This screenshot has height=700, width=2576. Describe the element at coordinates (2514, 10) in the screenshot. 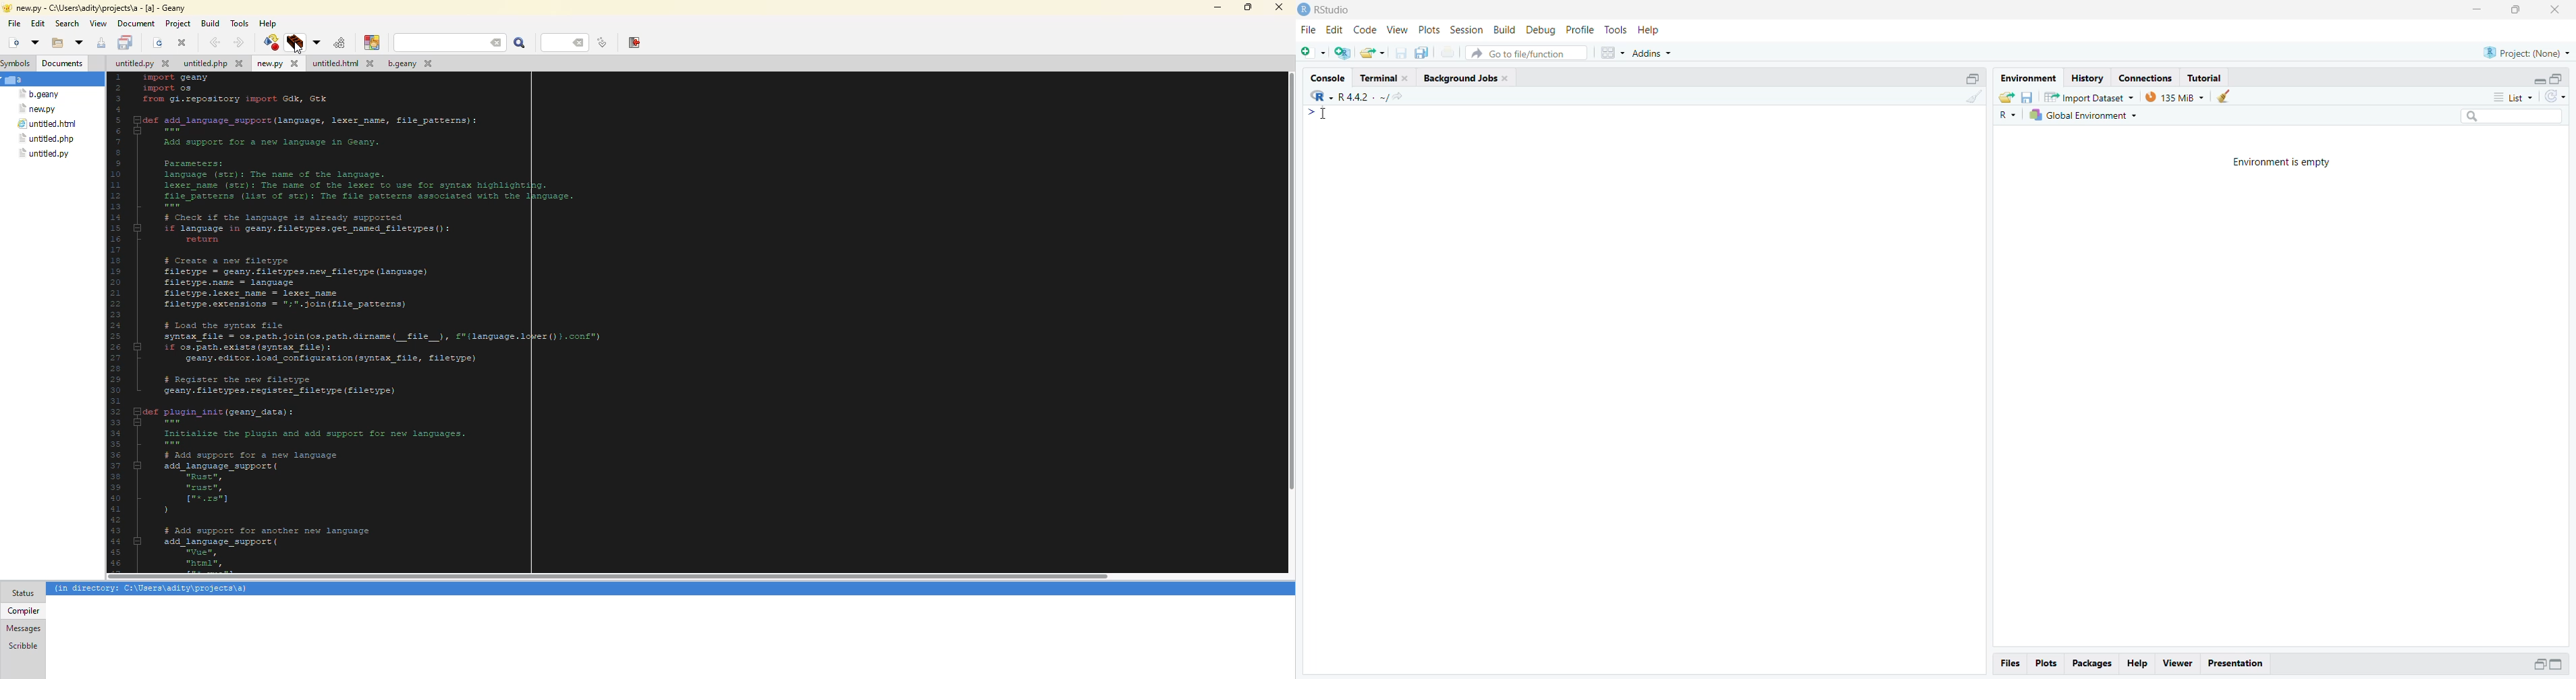

I see `Maximize` at that location.